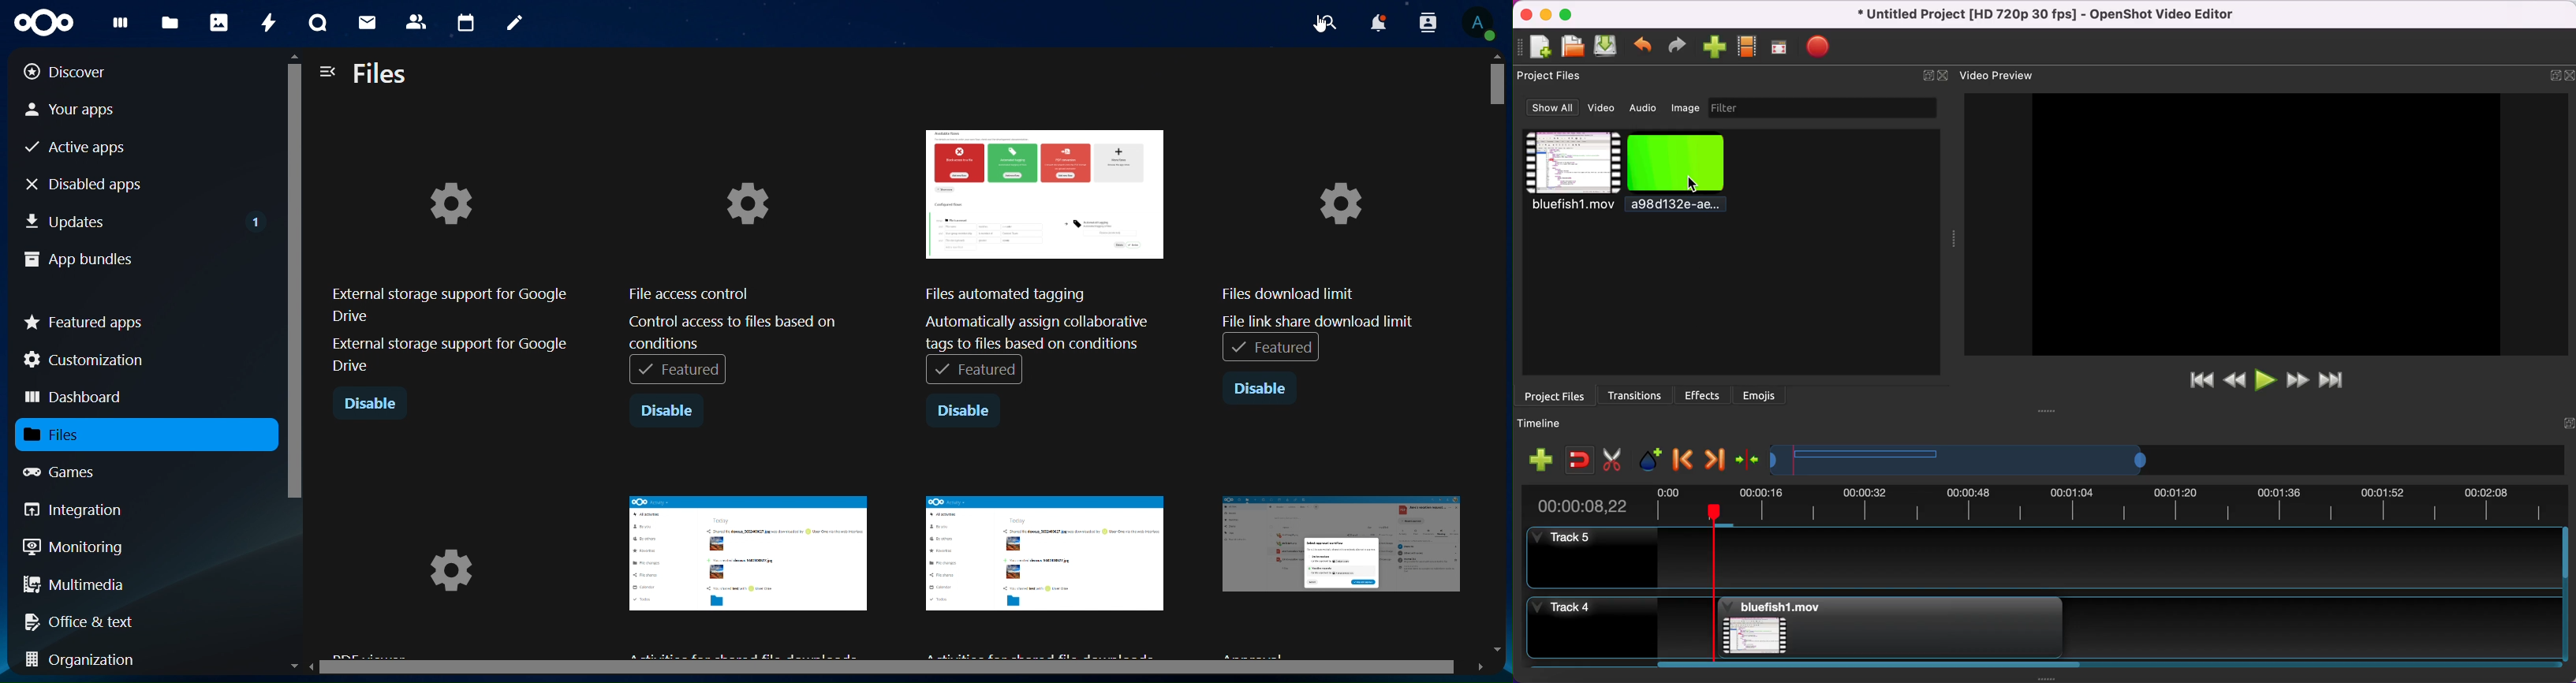 The height and width of the screenshot is (700, 2576). I want to click on integration, so click(85, 509).